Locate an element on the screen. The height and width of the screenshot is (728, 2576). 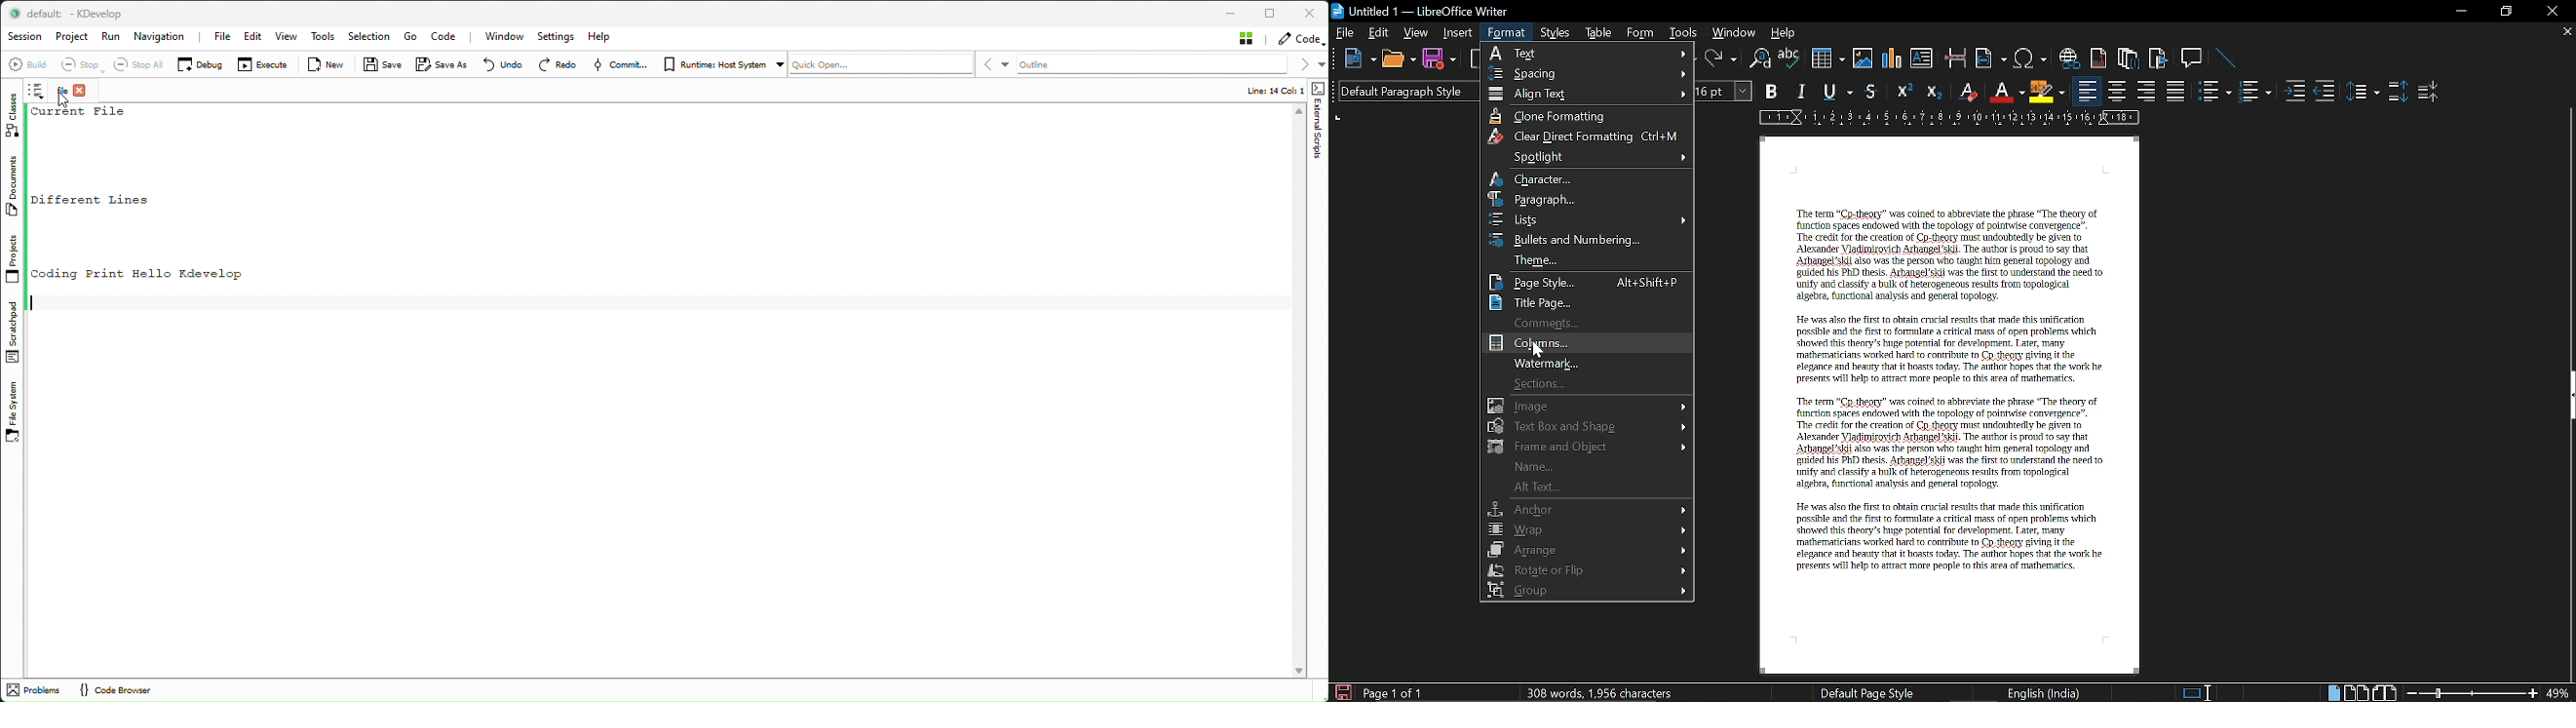
Insert link is located at coordinates (2068, 58).